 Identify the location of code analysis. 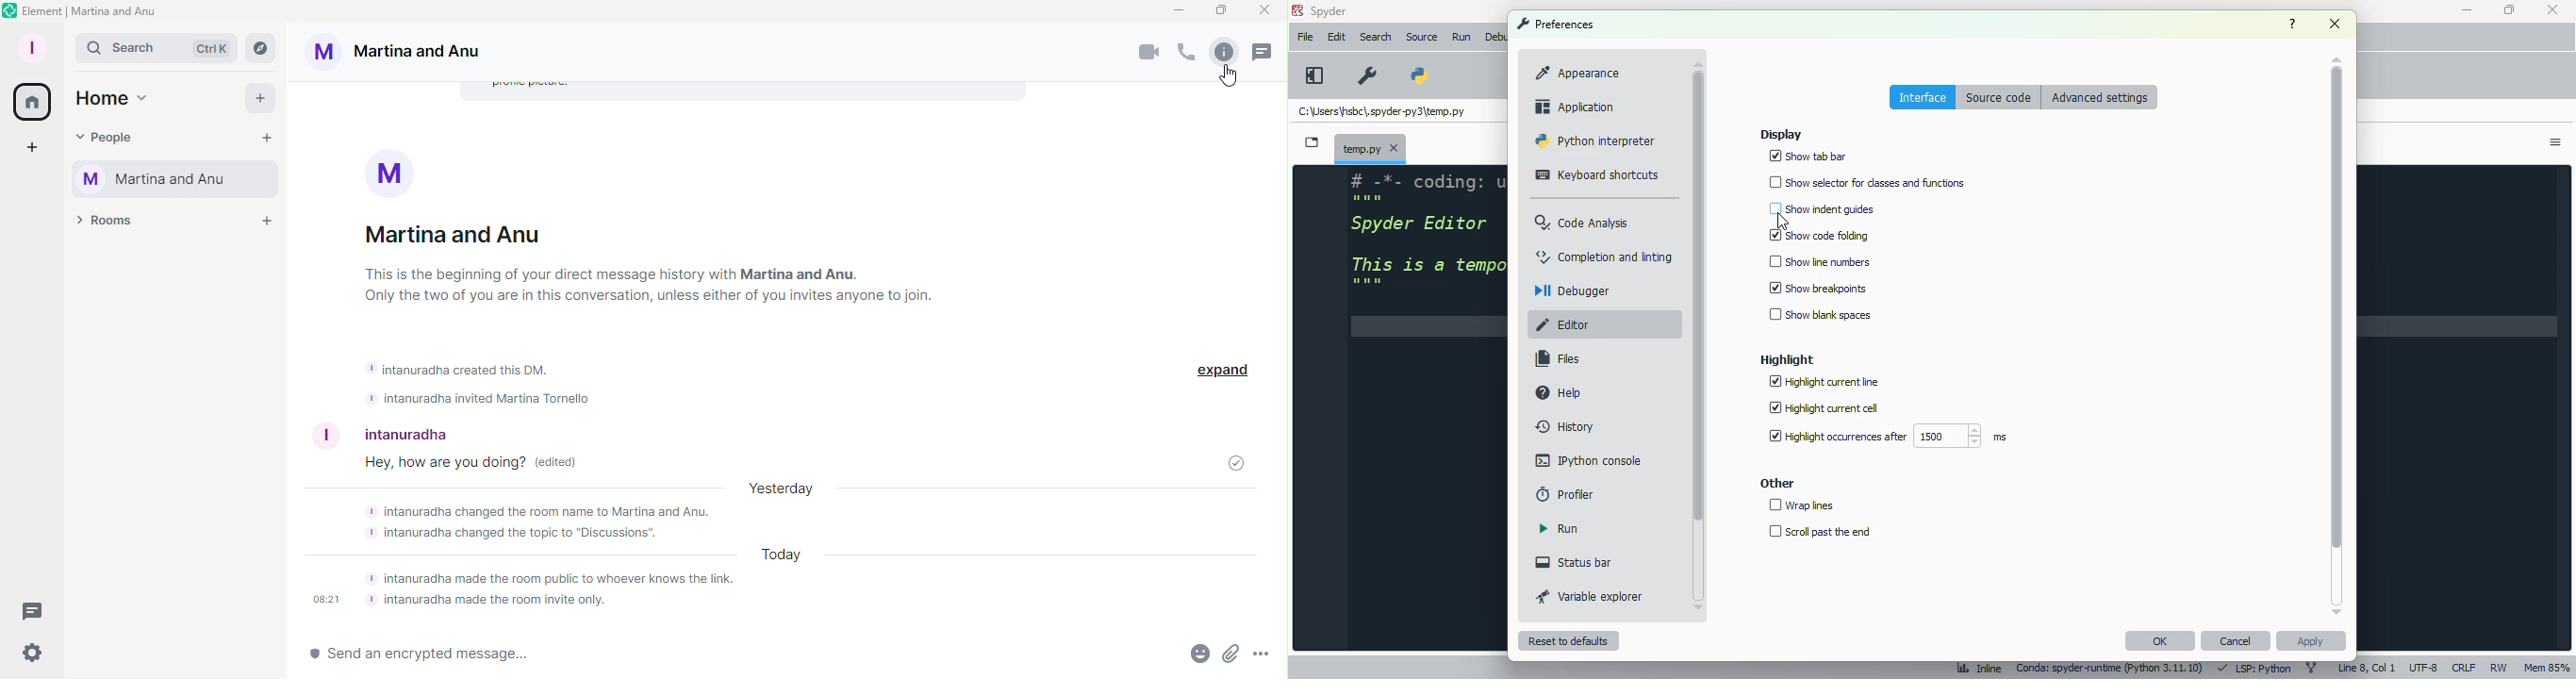
(1582, 223).